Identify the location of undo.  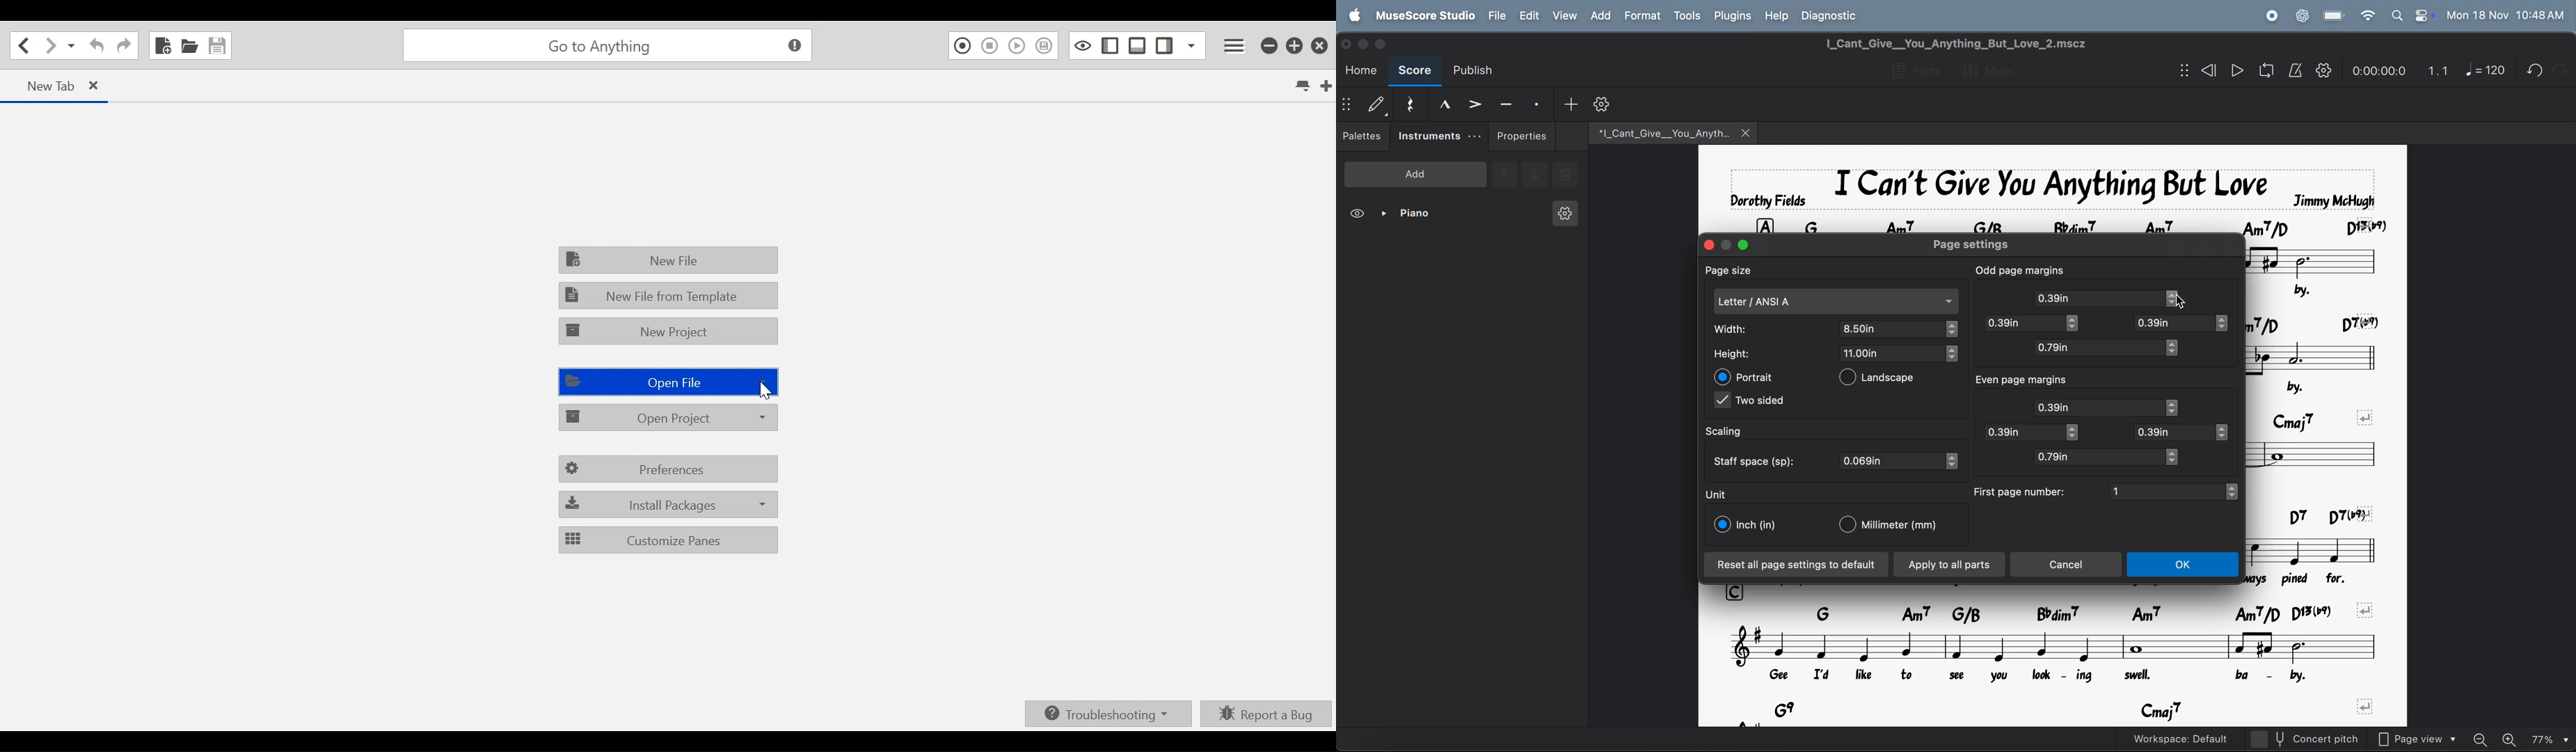
(2560, 69).